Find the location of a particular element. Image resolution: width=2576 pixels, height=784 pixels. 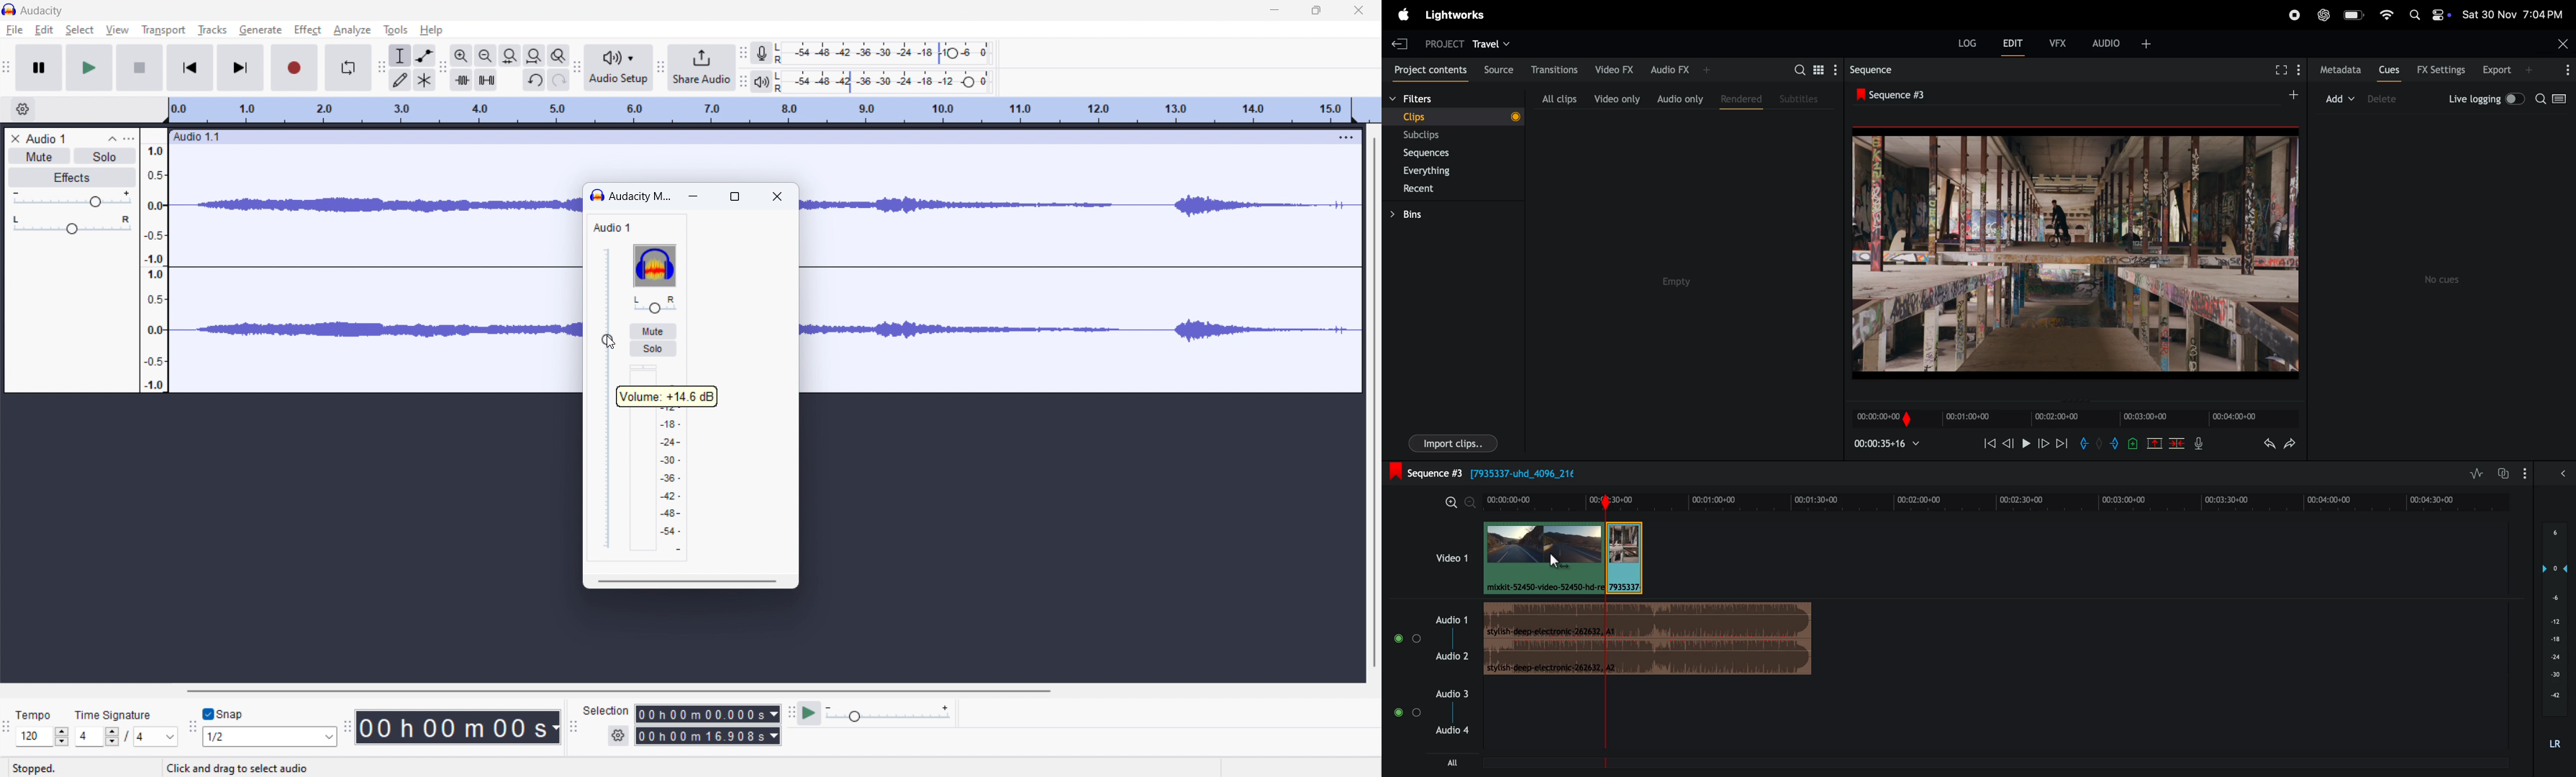

rendered is located at coordinates (1737, 98).